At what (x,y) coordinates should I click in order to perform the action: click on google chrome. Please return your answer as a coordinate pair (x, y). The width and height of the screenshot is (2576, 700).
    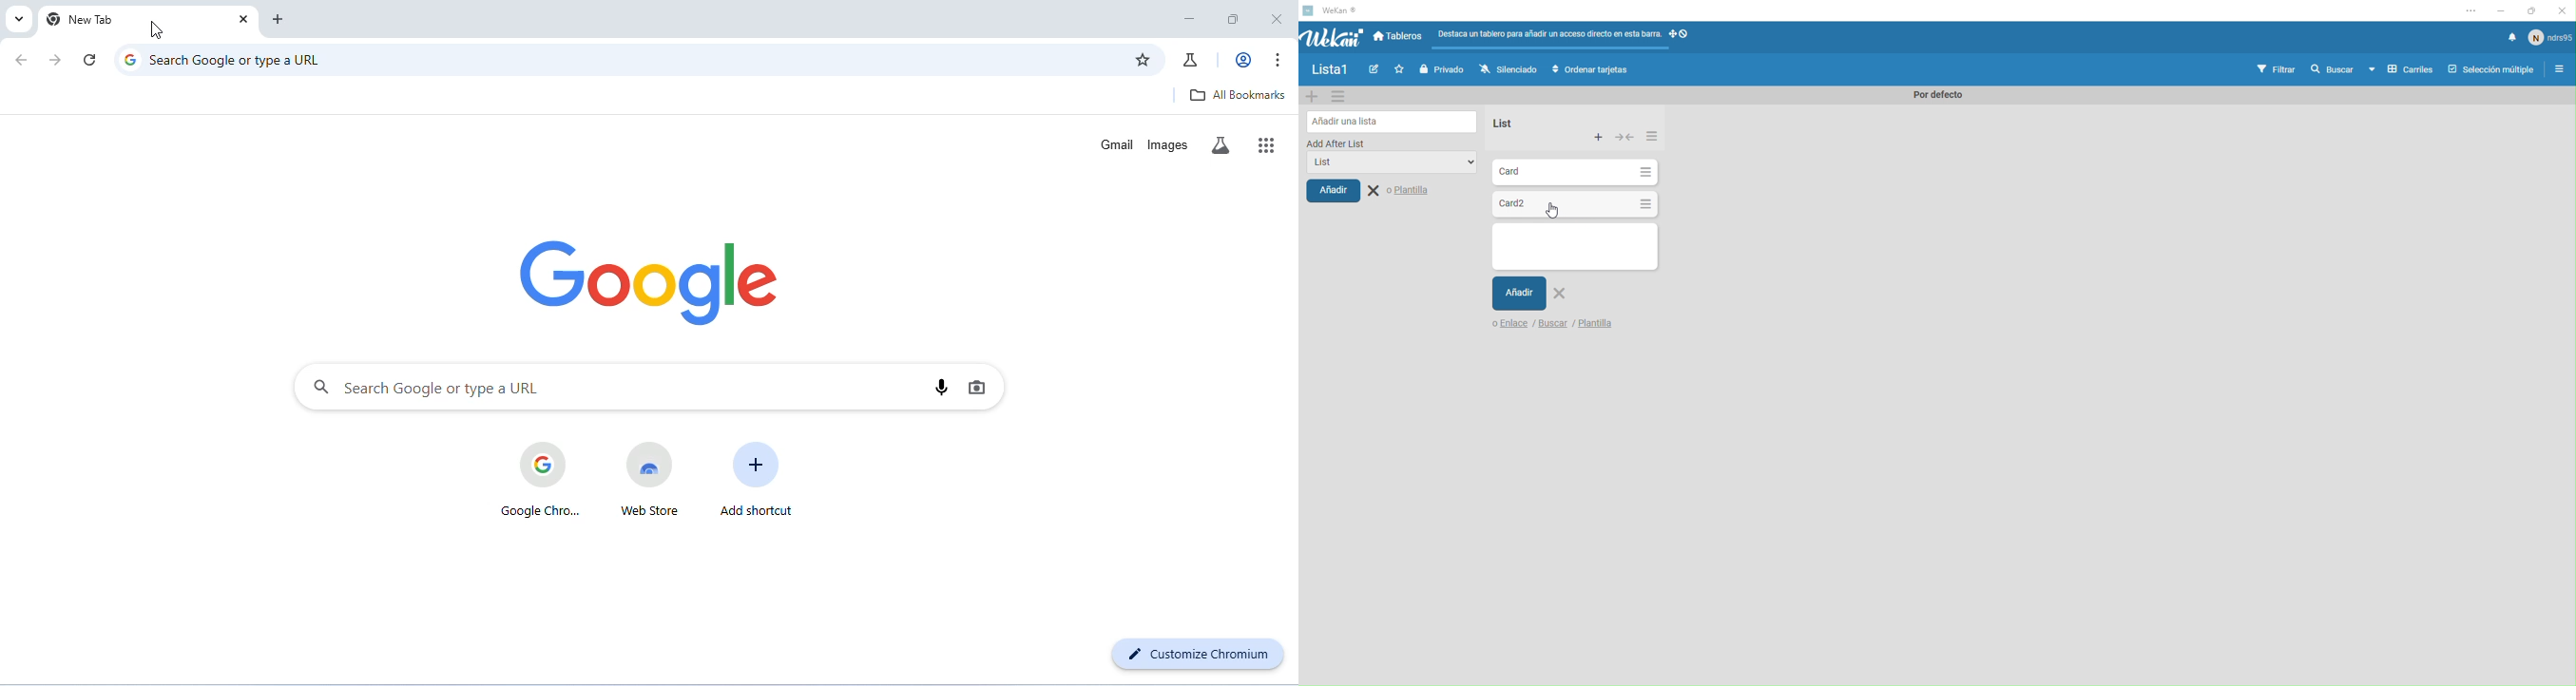
    Looking at the image, I should click on (537, 479).